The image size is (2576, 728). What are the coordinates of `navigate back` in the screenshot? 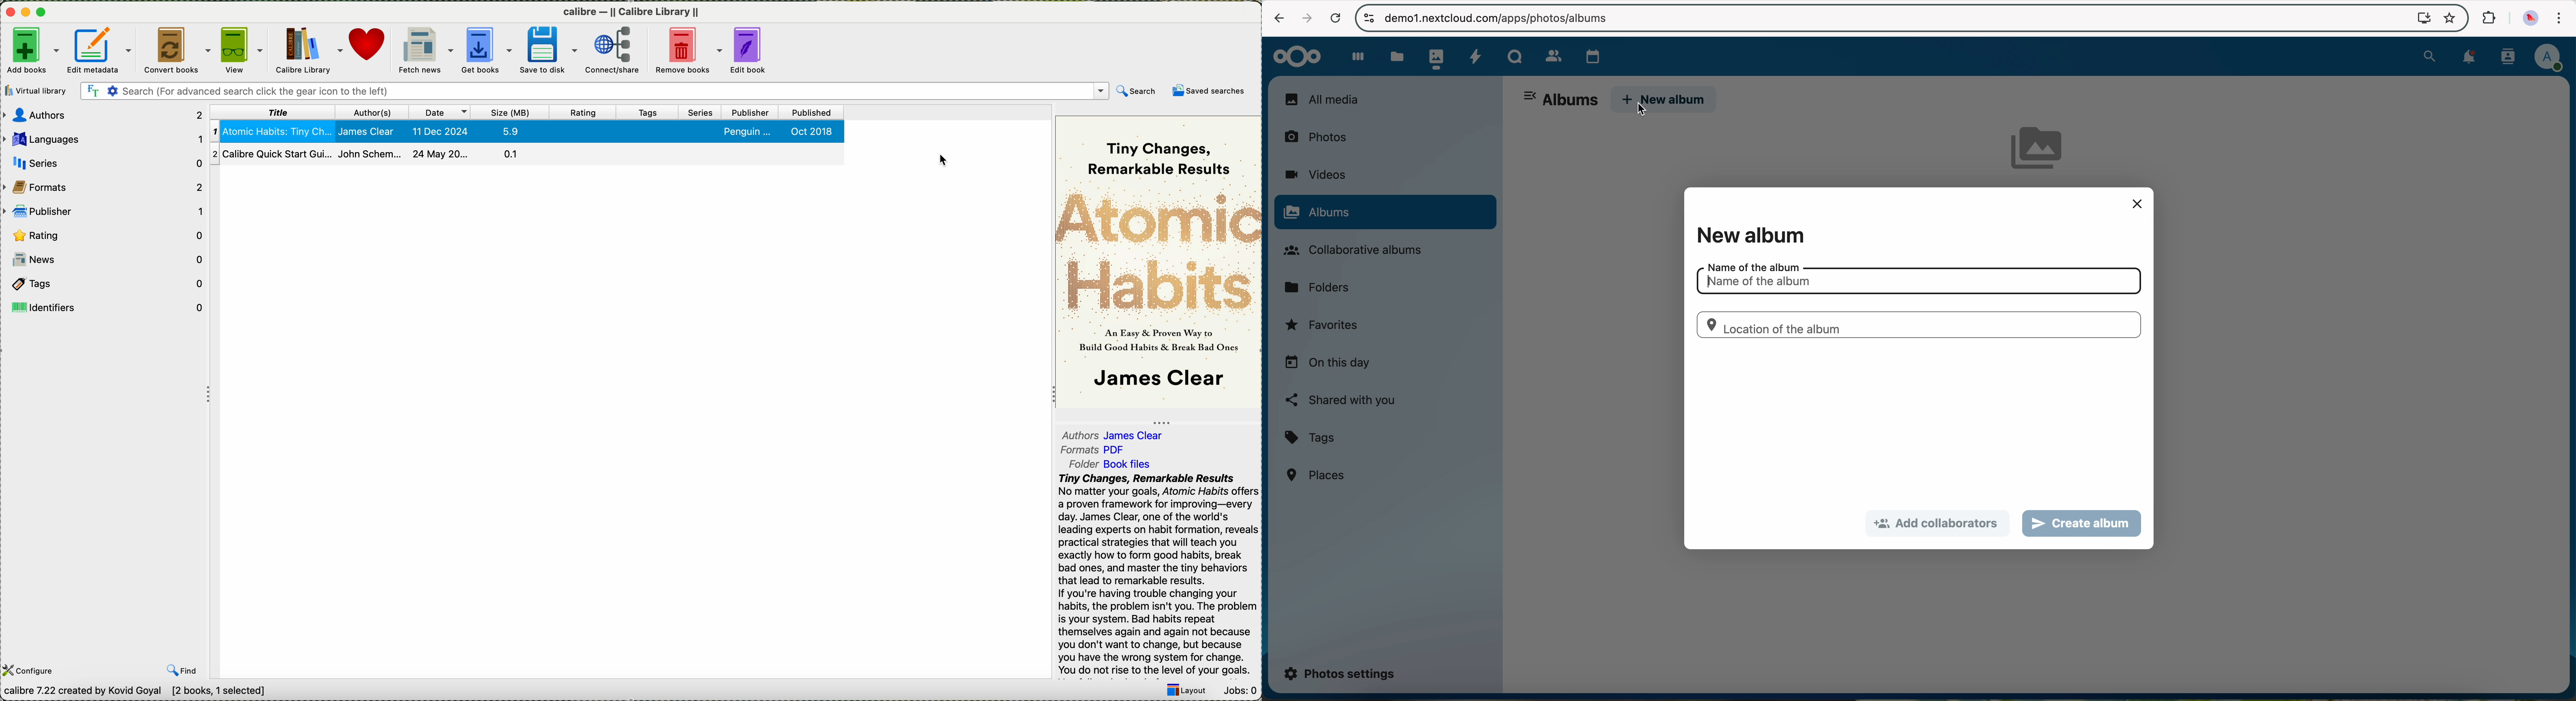 It's located at (1275, 16).